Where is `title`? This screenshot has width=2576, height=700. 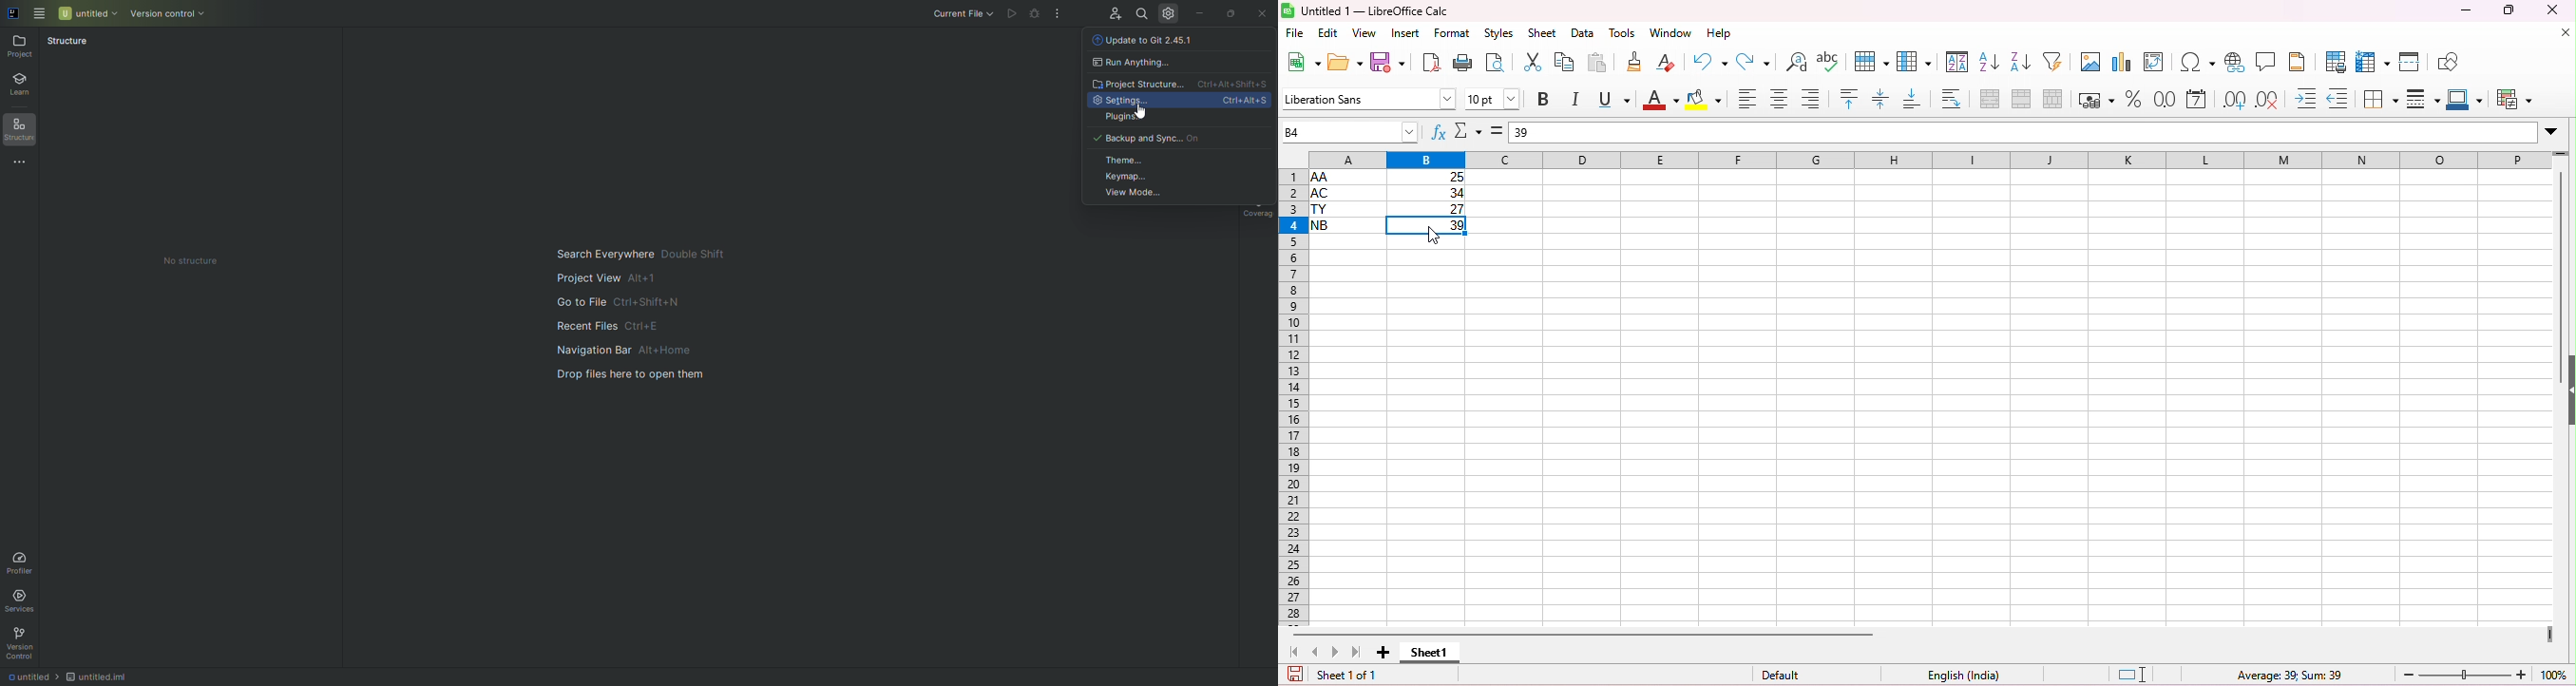
title is located at coordinates (1365, 11).